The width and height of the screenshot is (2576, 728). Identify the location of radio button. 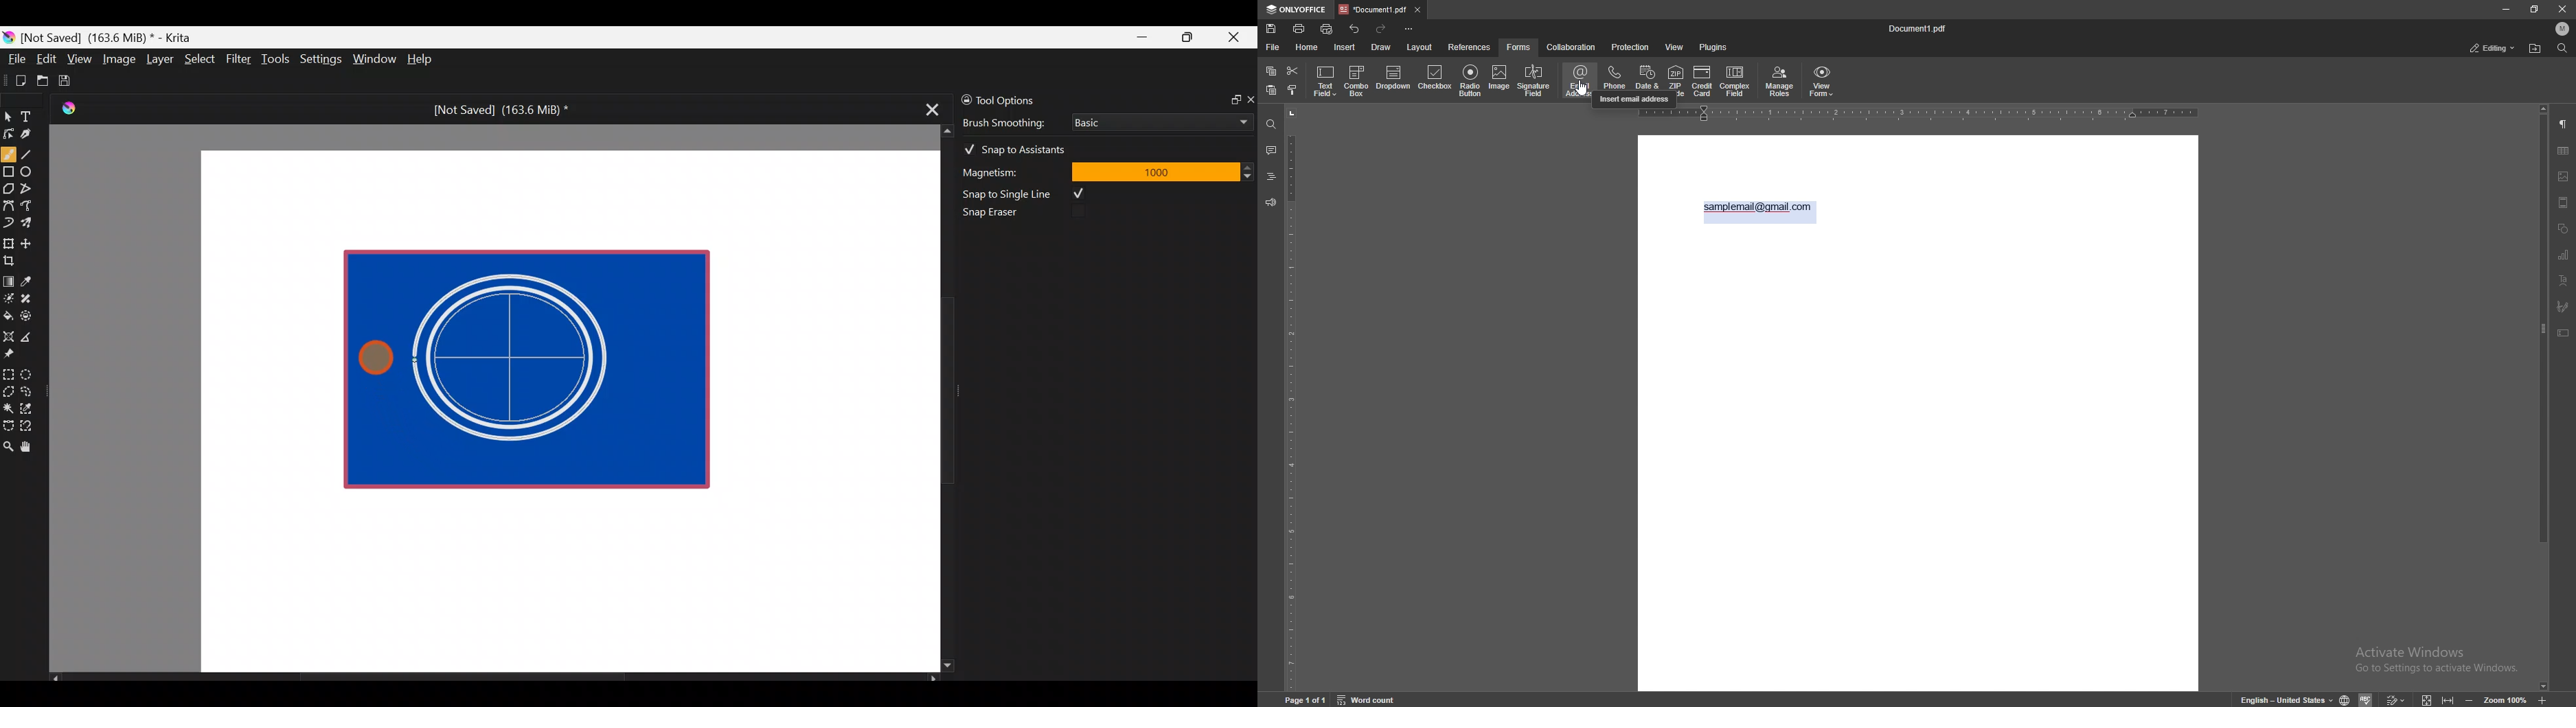
(1471, 80).